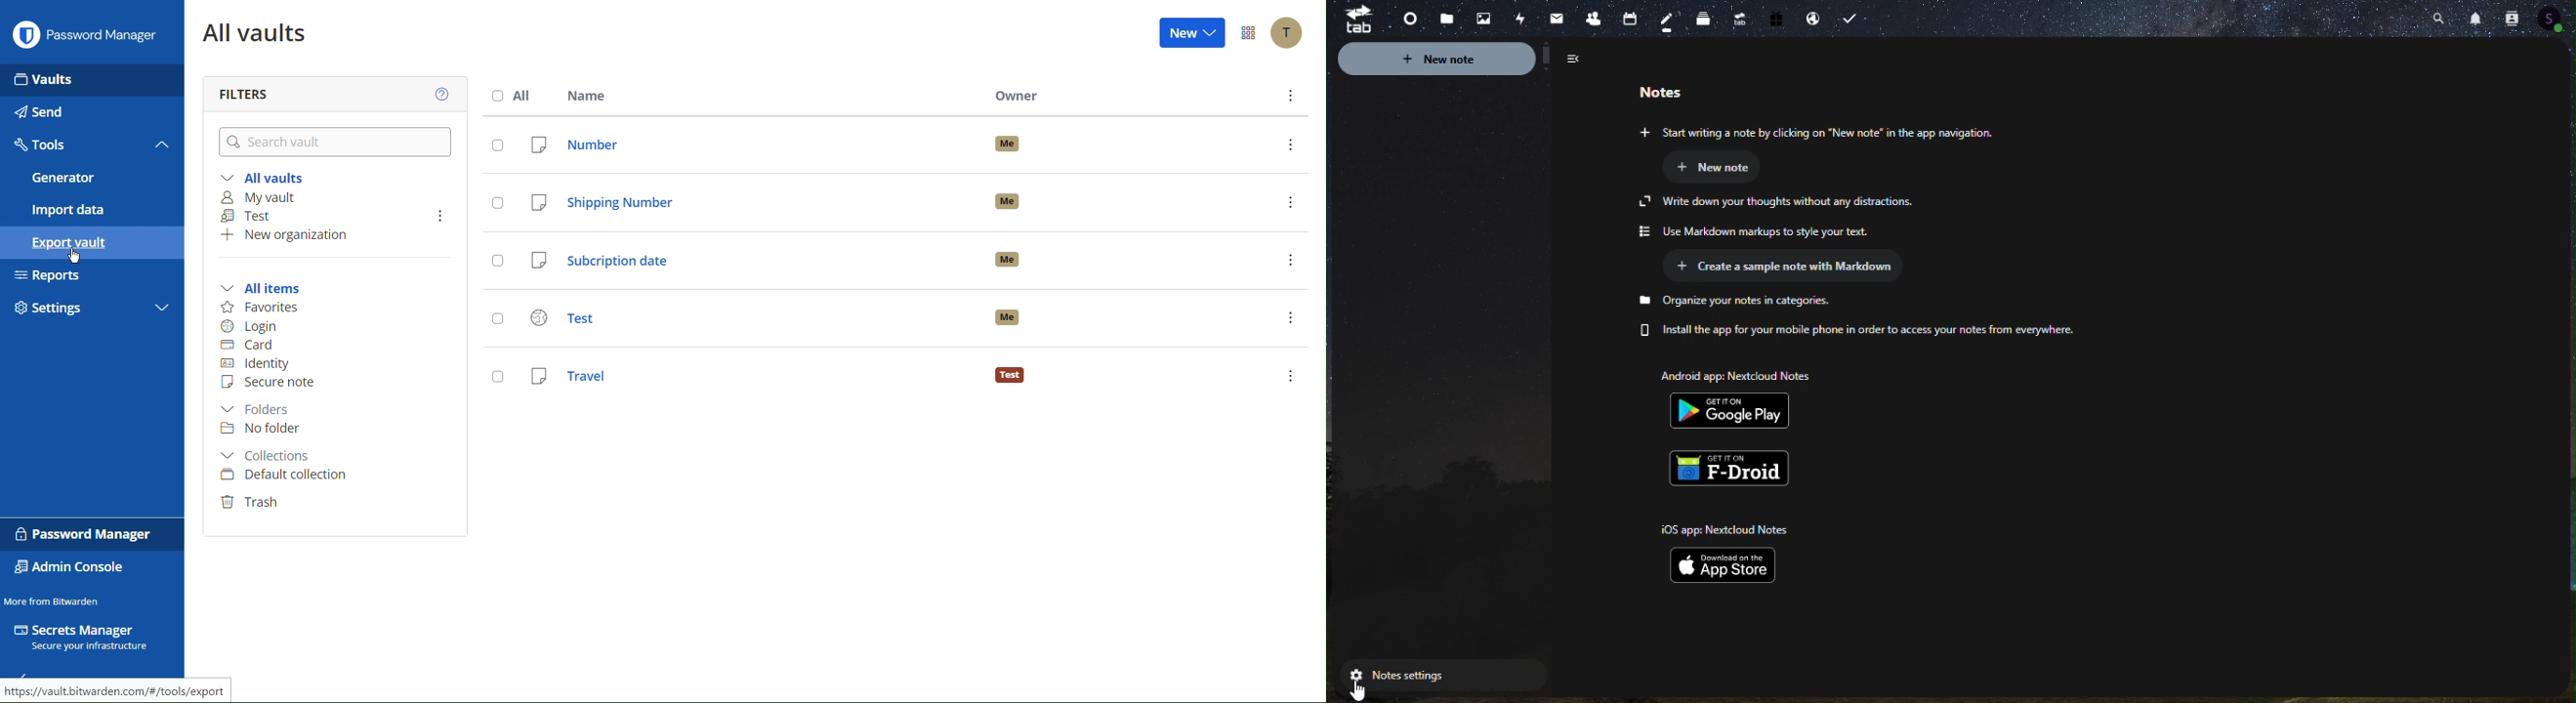 The image size is (2576, 728). Describe the element at coordinates (257, 408) in the screenshot. I see `Folders` at that location.